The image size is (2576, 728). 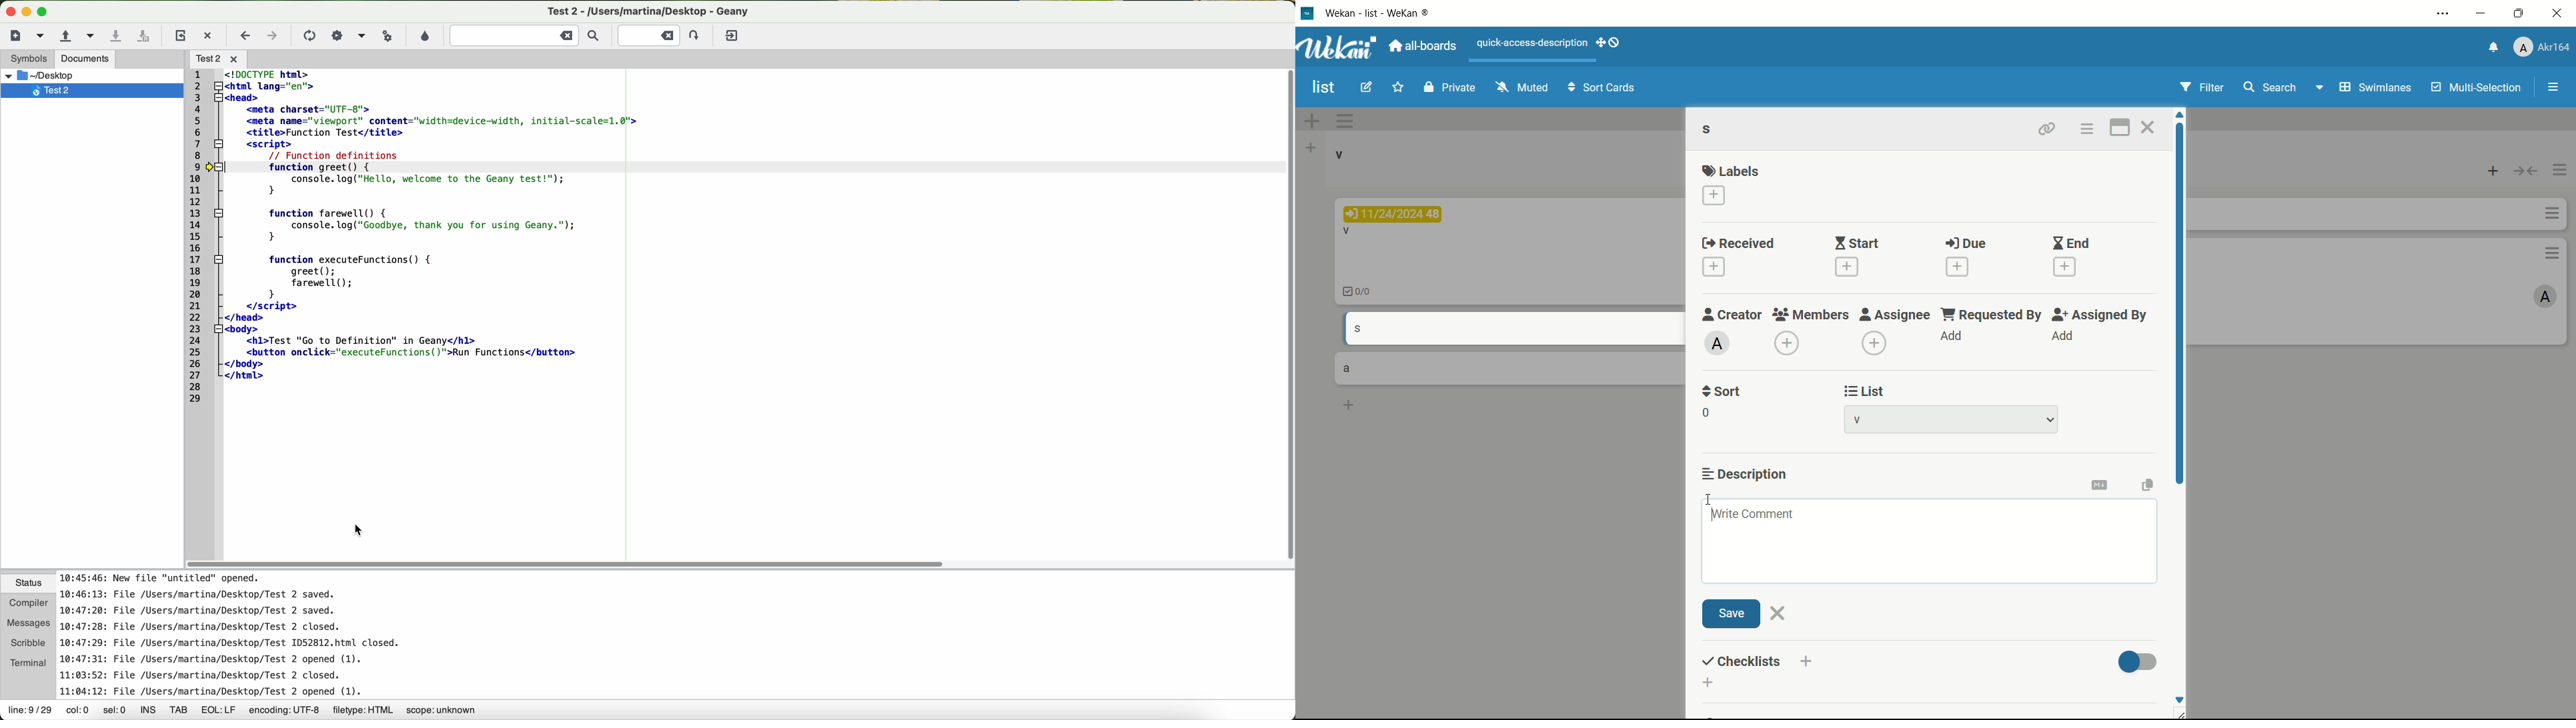 What do you see at coordinates (2086, 129) in the screenshot?
I see `card actions` at bounding box center [2086, 129].